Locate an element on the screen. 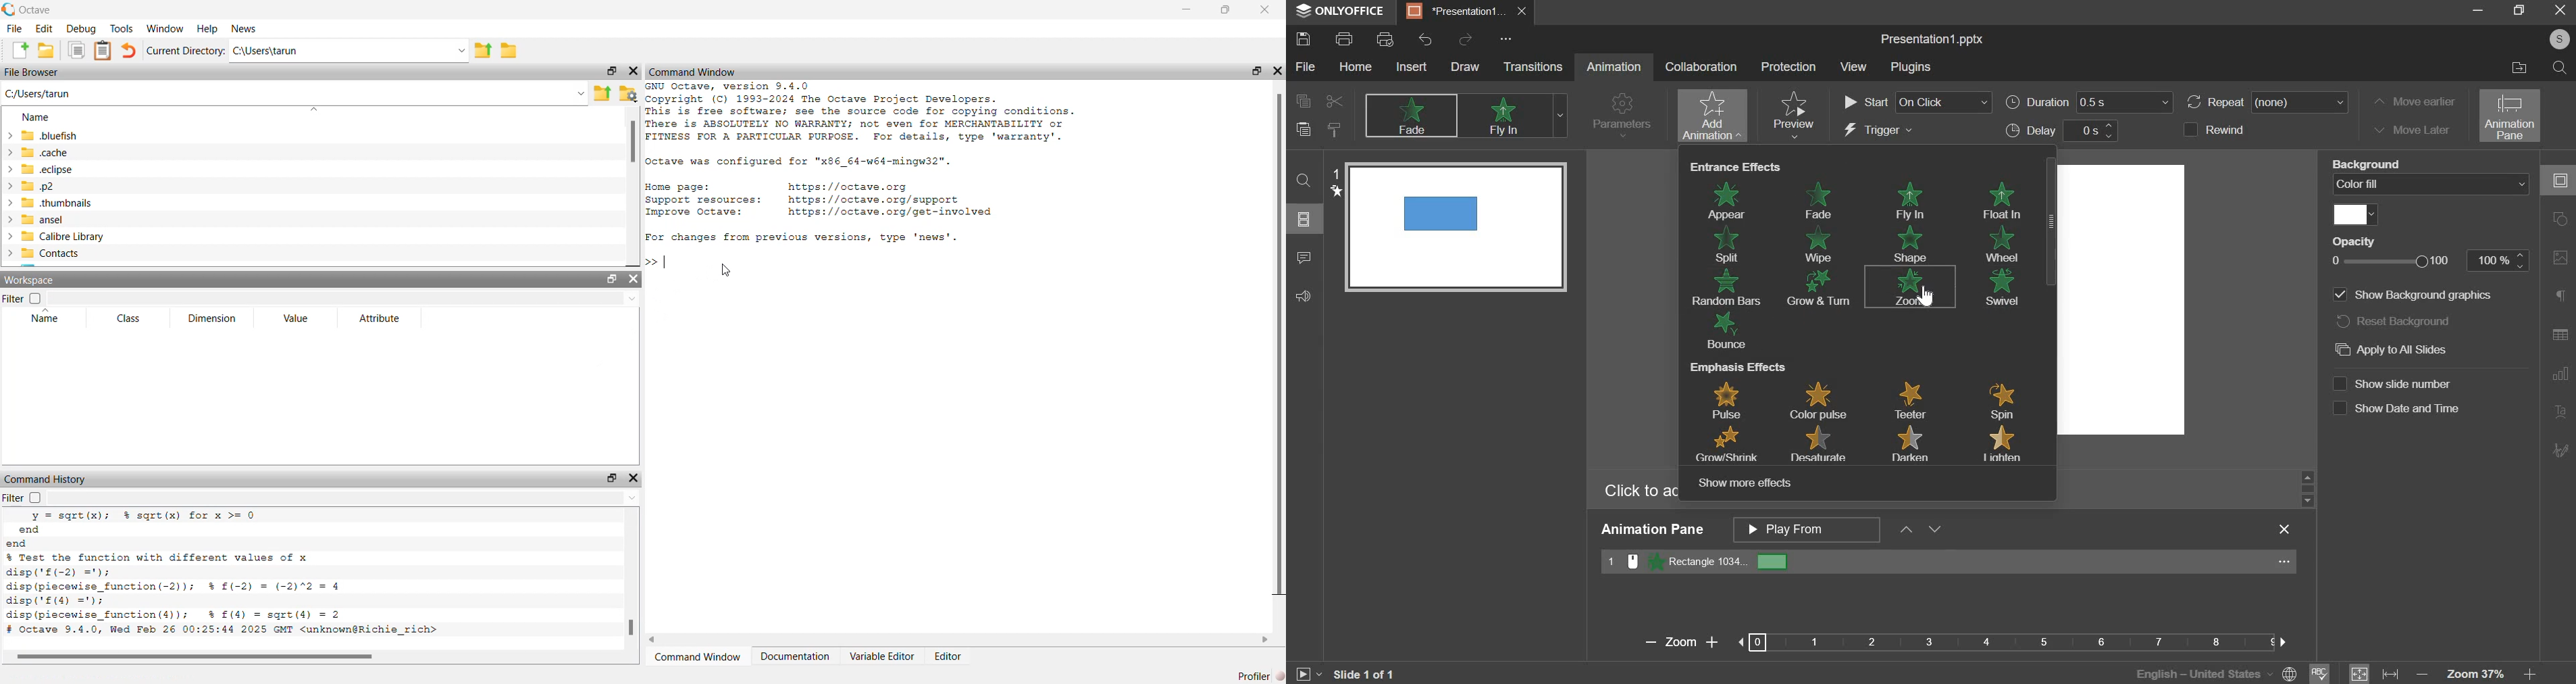  move later is located at coordinates (2413, 132).